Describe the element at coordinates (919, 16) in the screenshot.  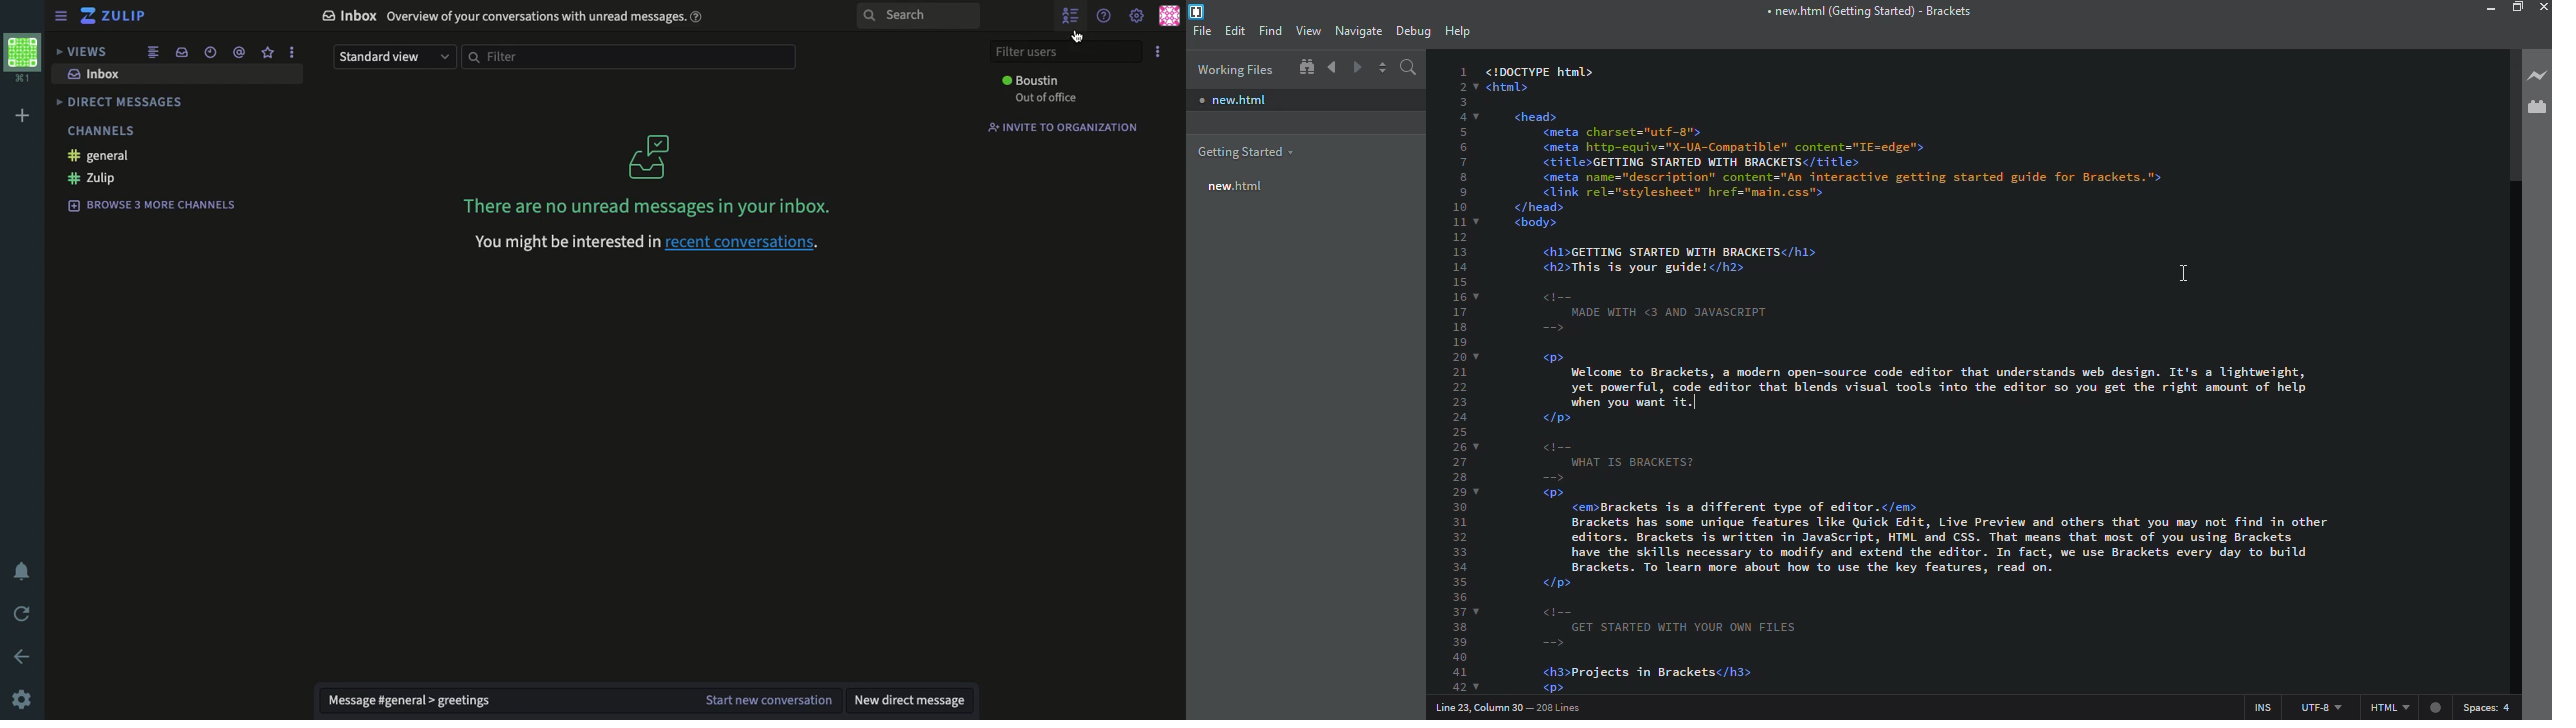
I see `search` at that location.